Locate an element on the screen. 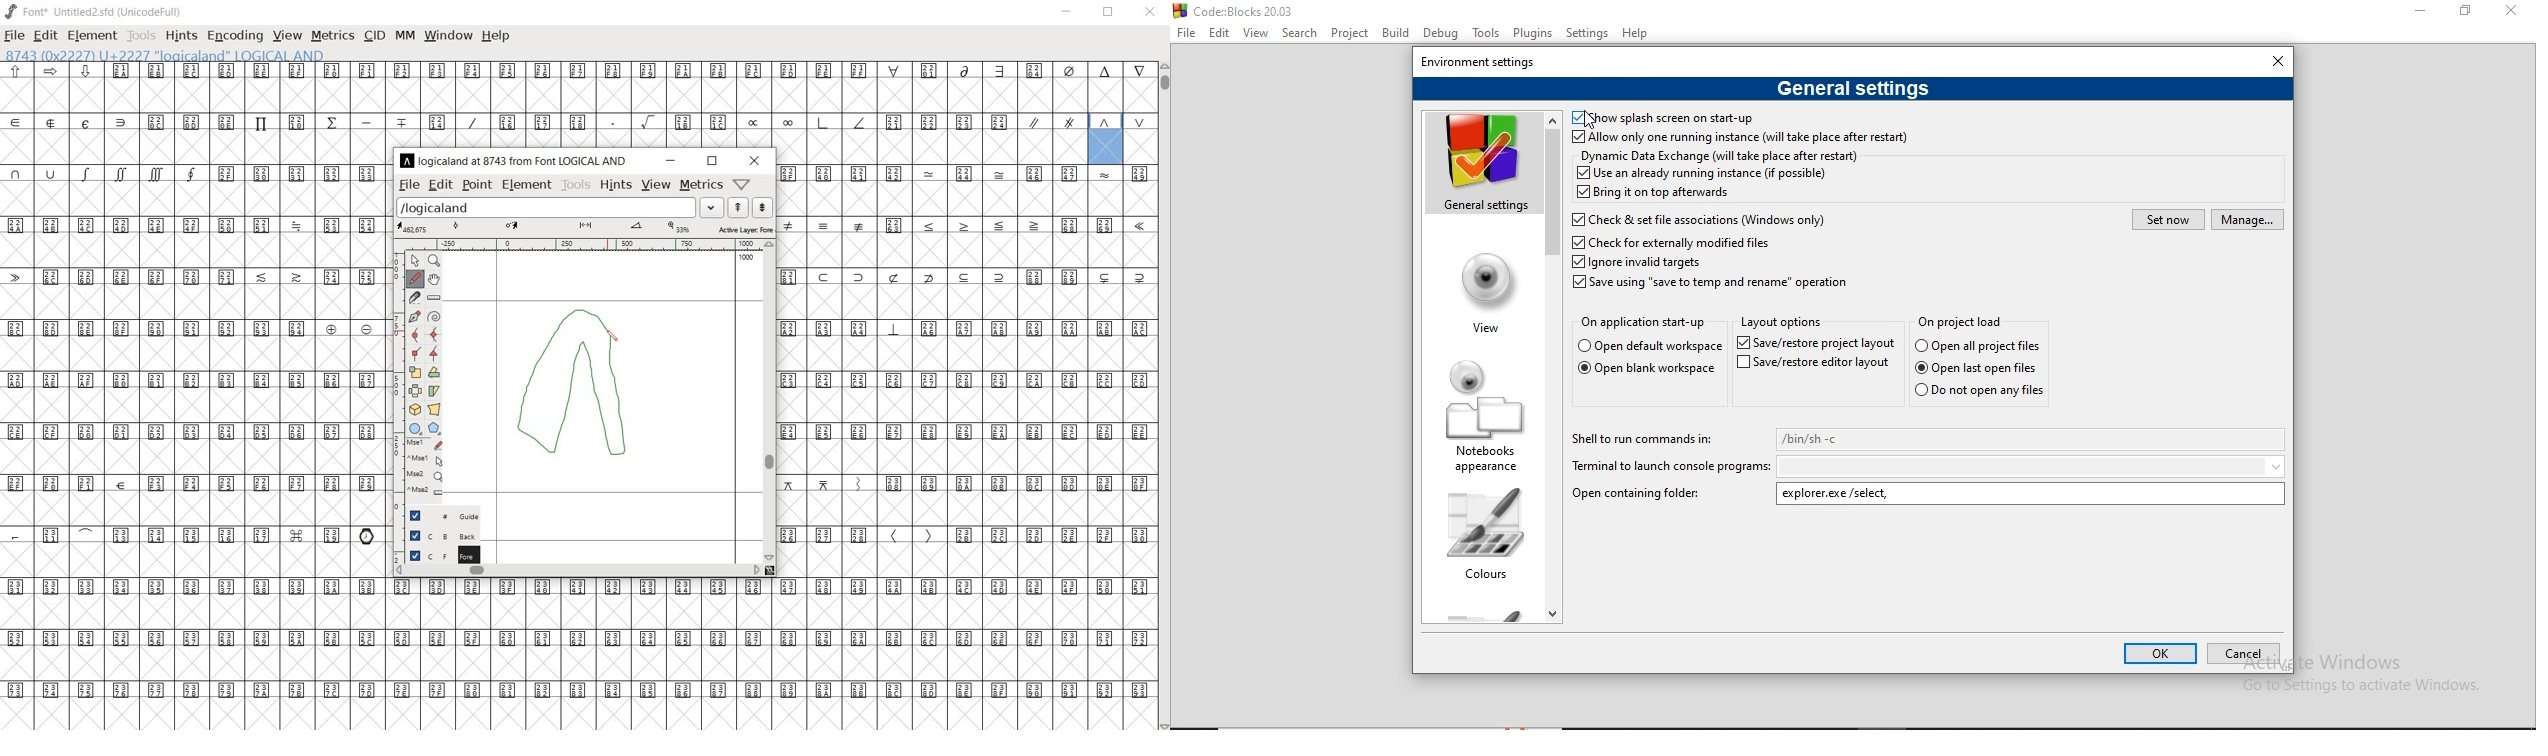  encoding is located at coordinates (237, 36).